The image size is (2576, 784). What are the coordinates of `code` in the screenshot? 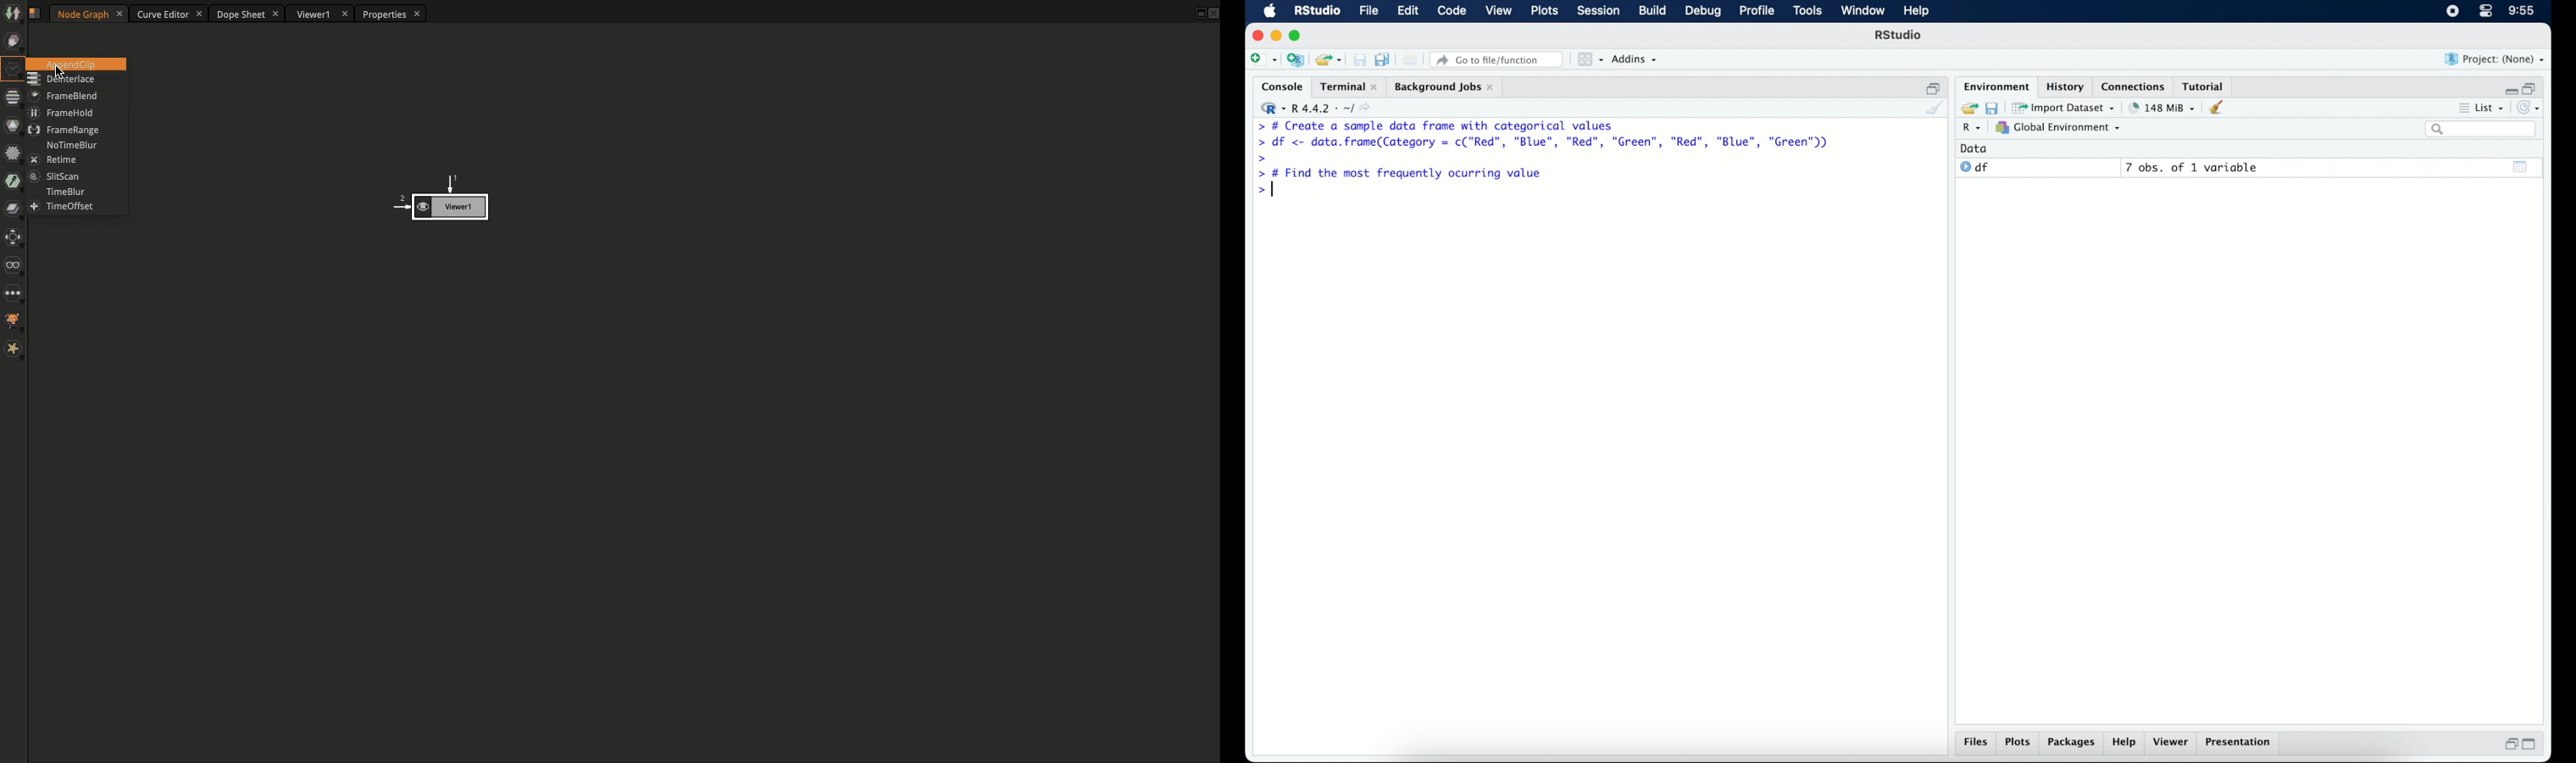 It's located at (1452, 11).